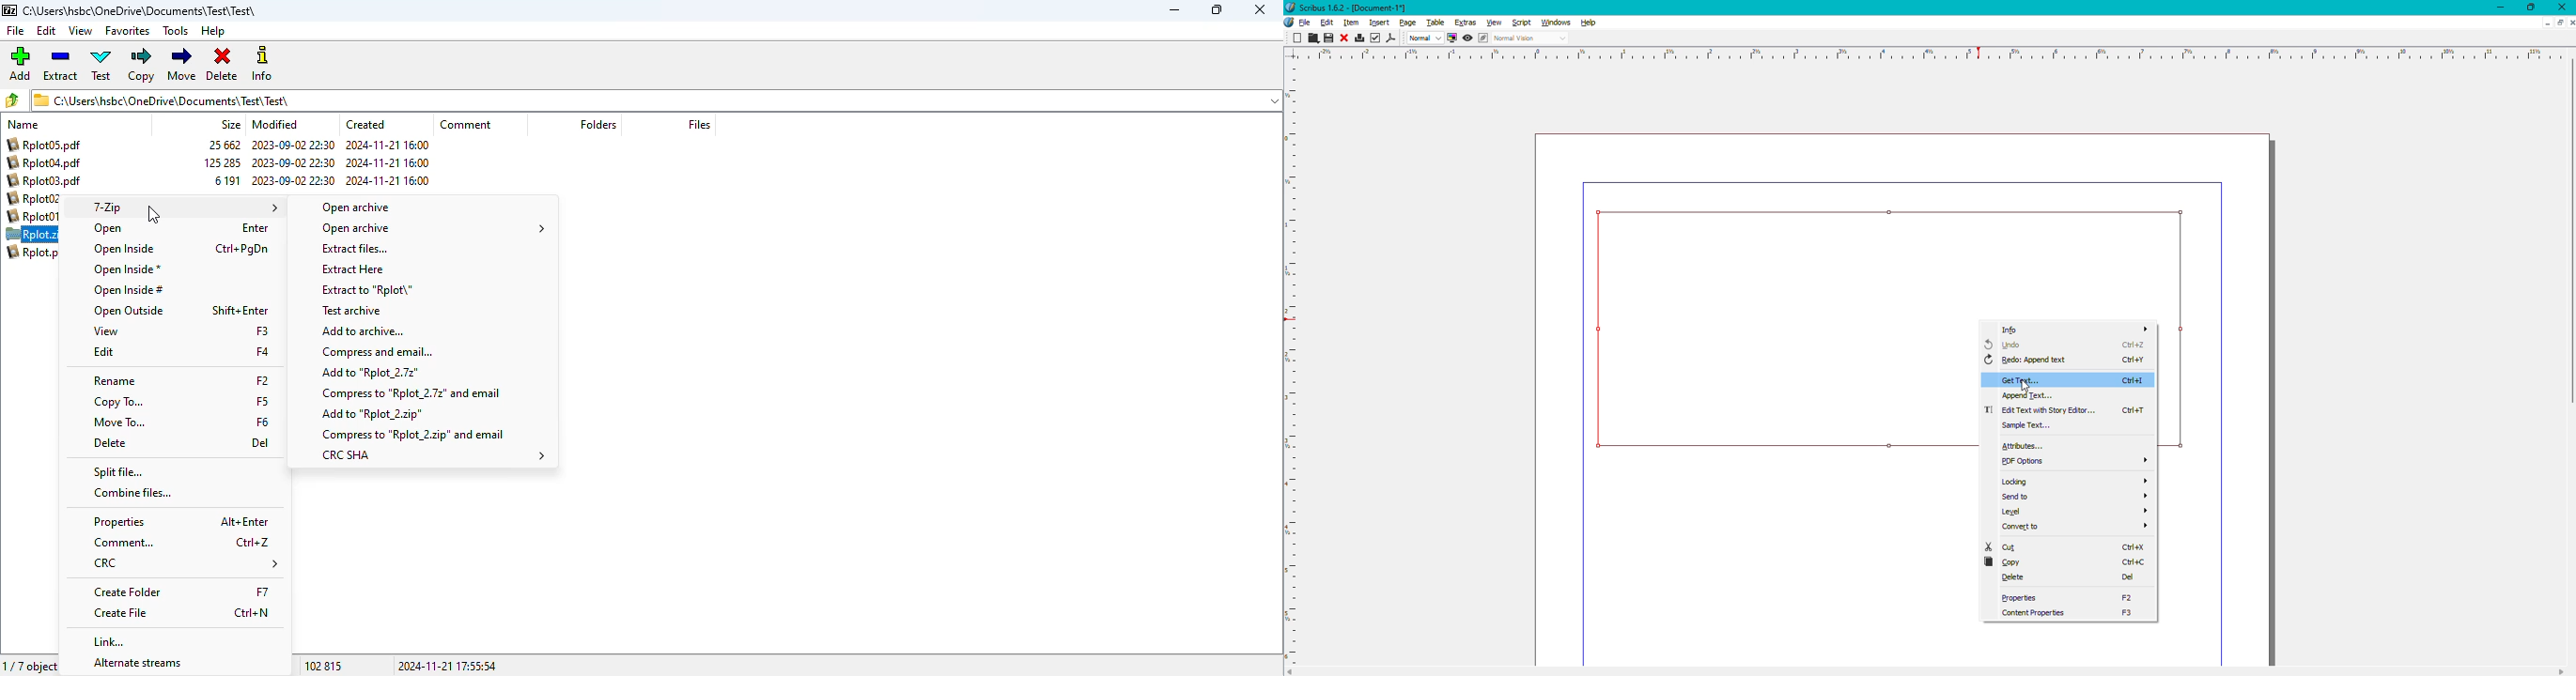  I want to click on add, so click(19, 63).